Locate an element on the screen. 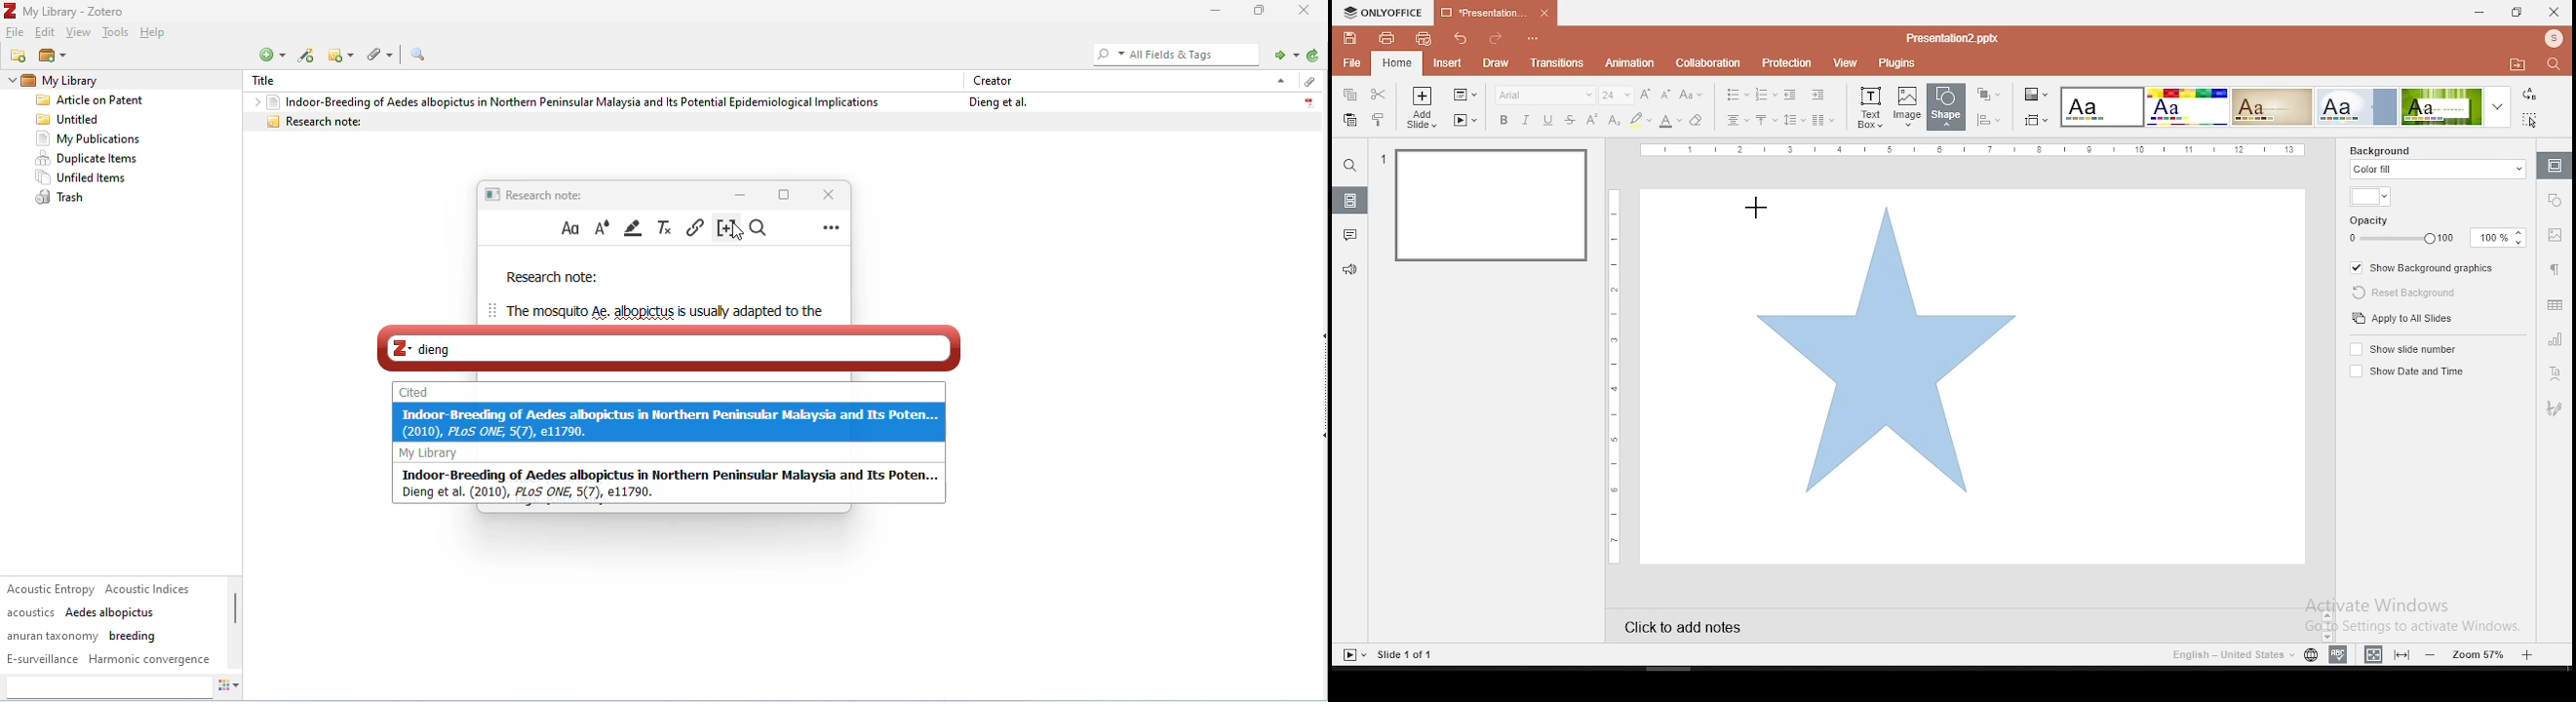 The width and height of the screenshot is (2576, 728). maximize is located at coordinates (1260, 10).